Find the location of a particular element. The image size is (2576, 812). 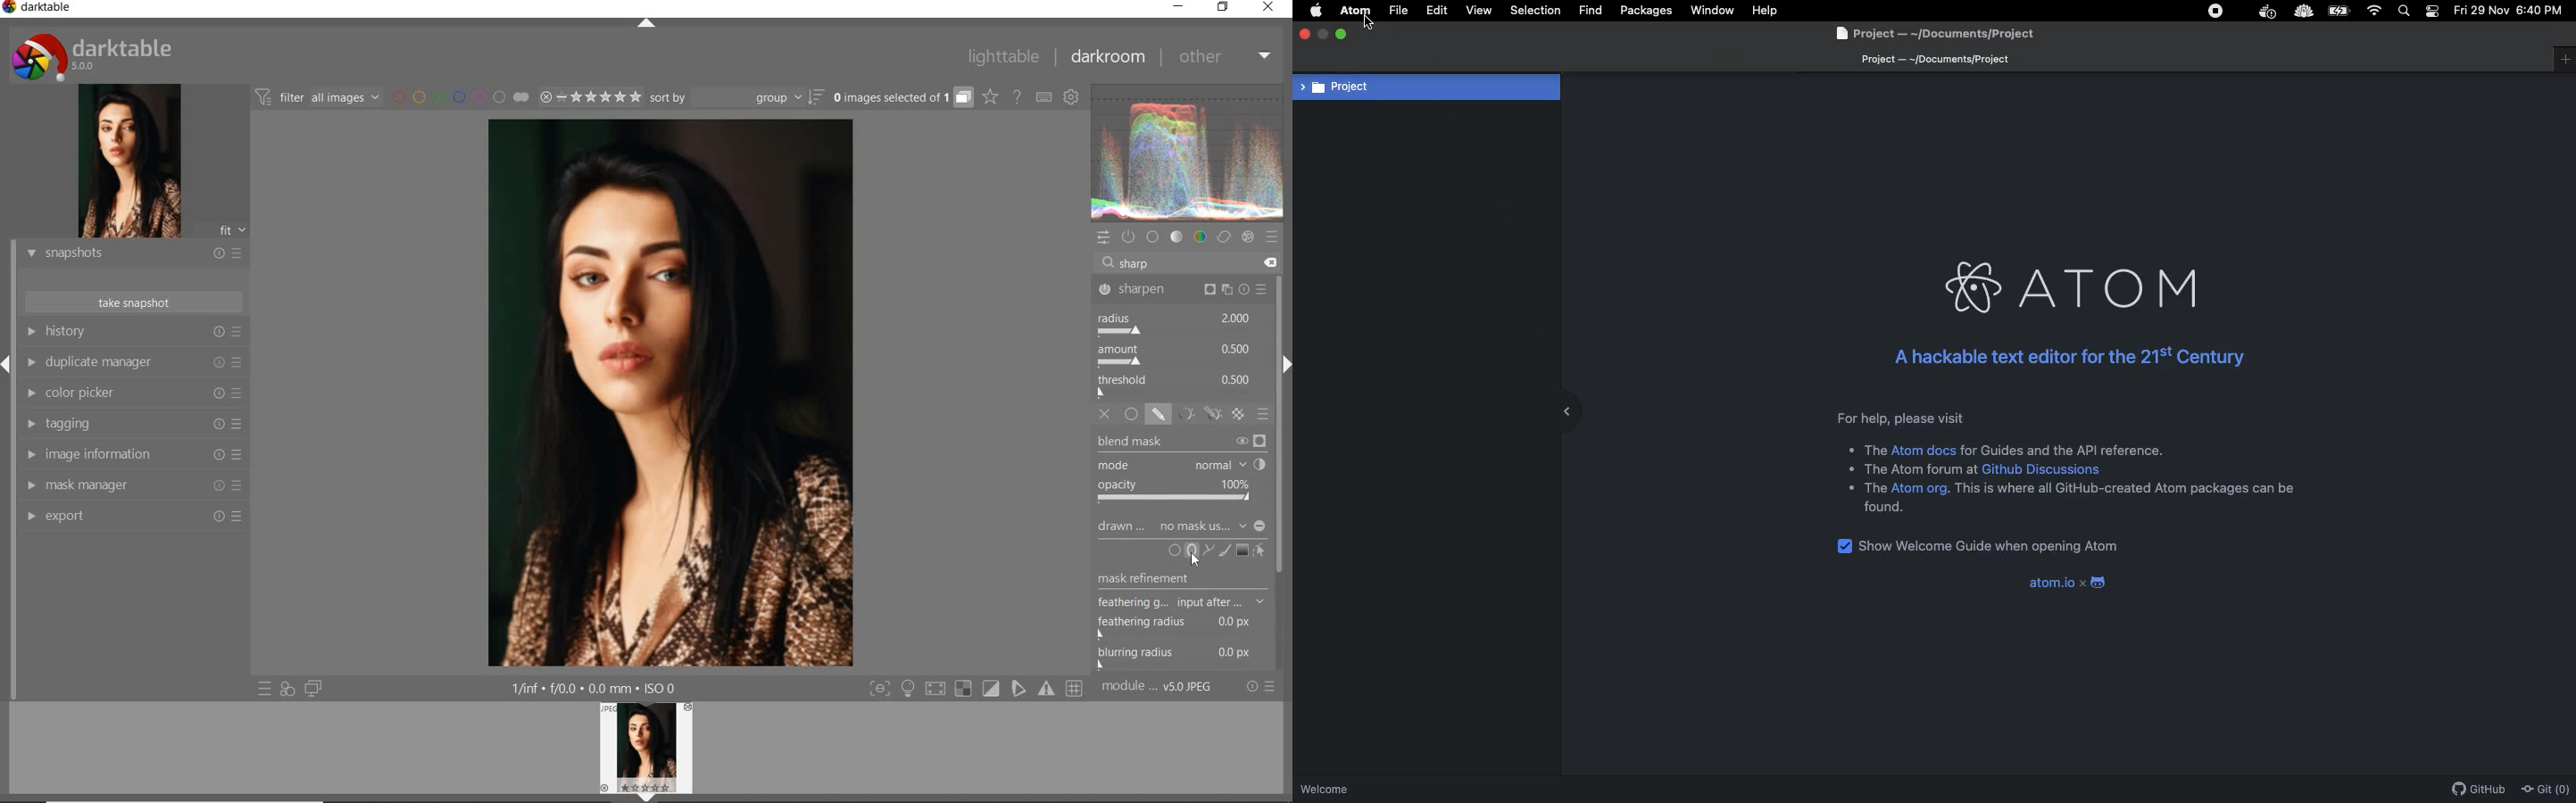

dropdown is located at coordinates (1243, 525).